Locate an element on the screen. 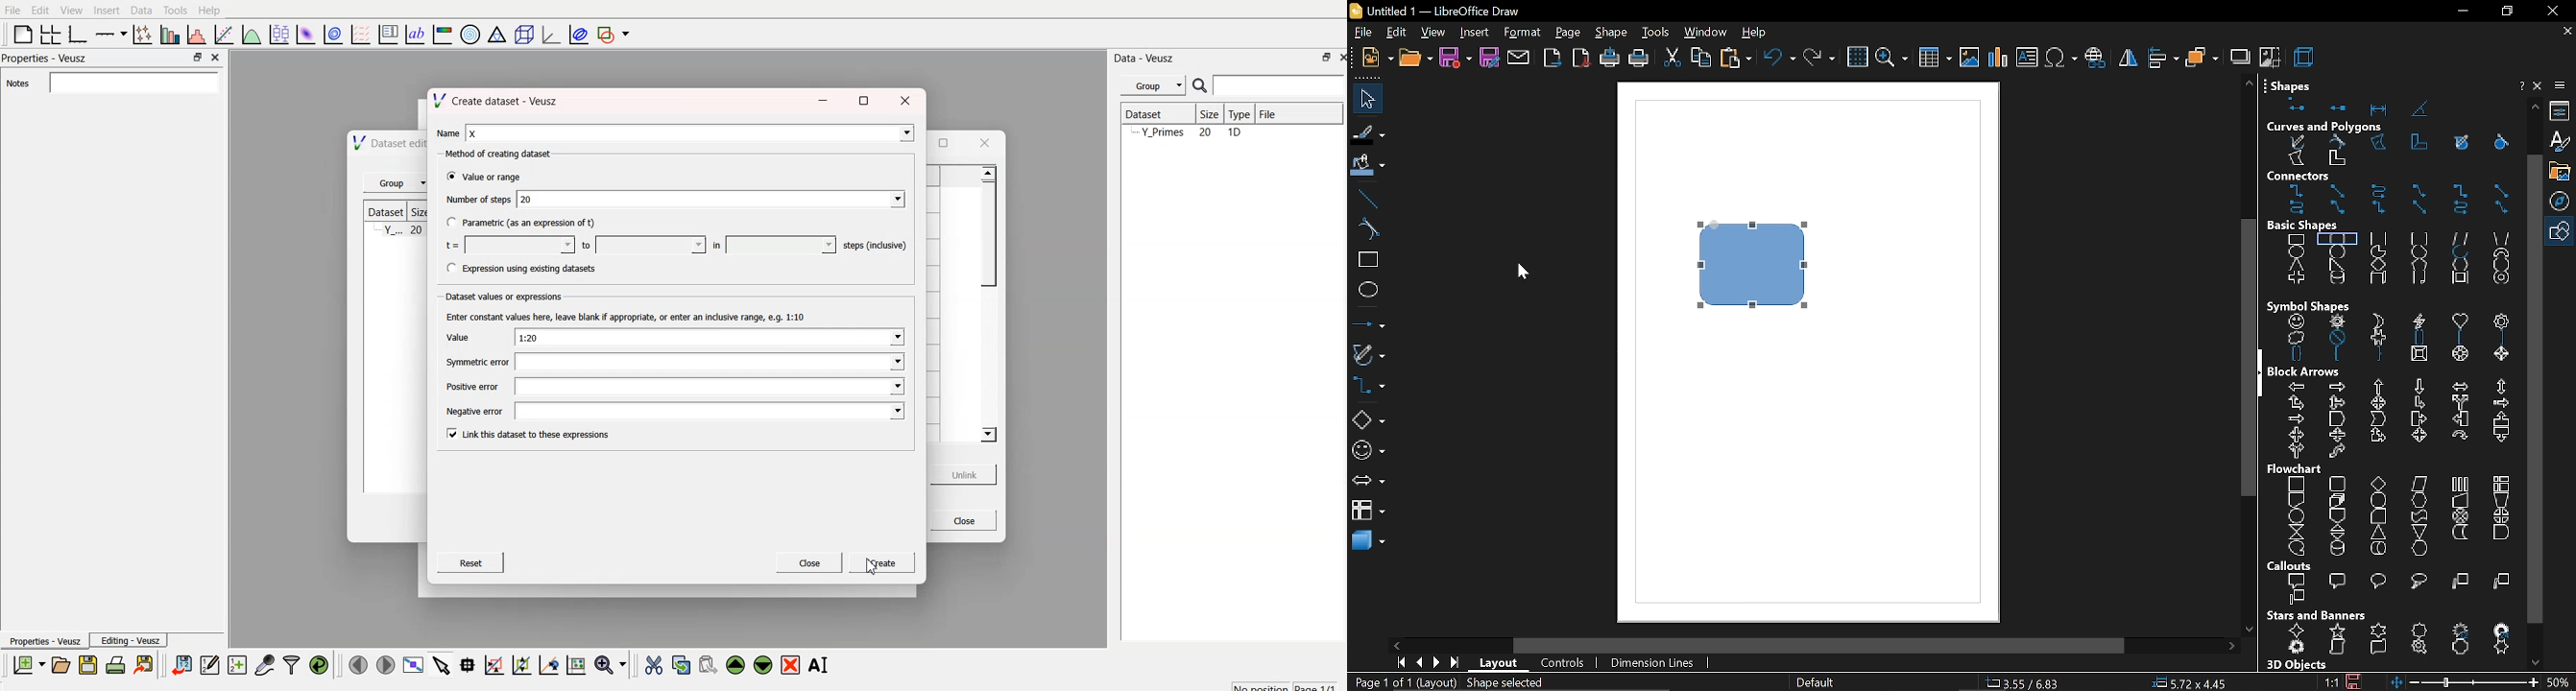 This screenshot has width=2576, height=700. rouded rectangle added is located at coordinates (1752, 264).